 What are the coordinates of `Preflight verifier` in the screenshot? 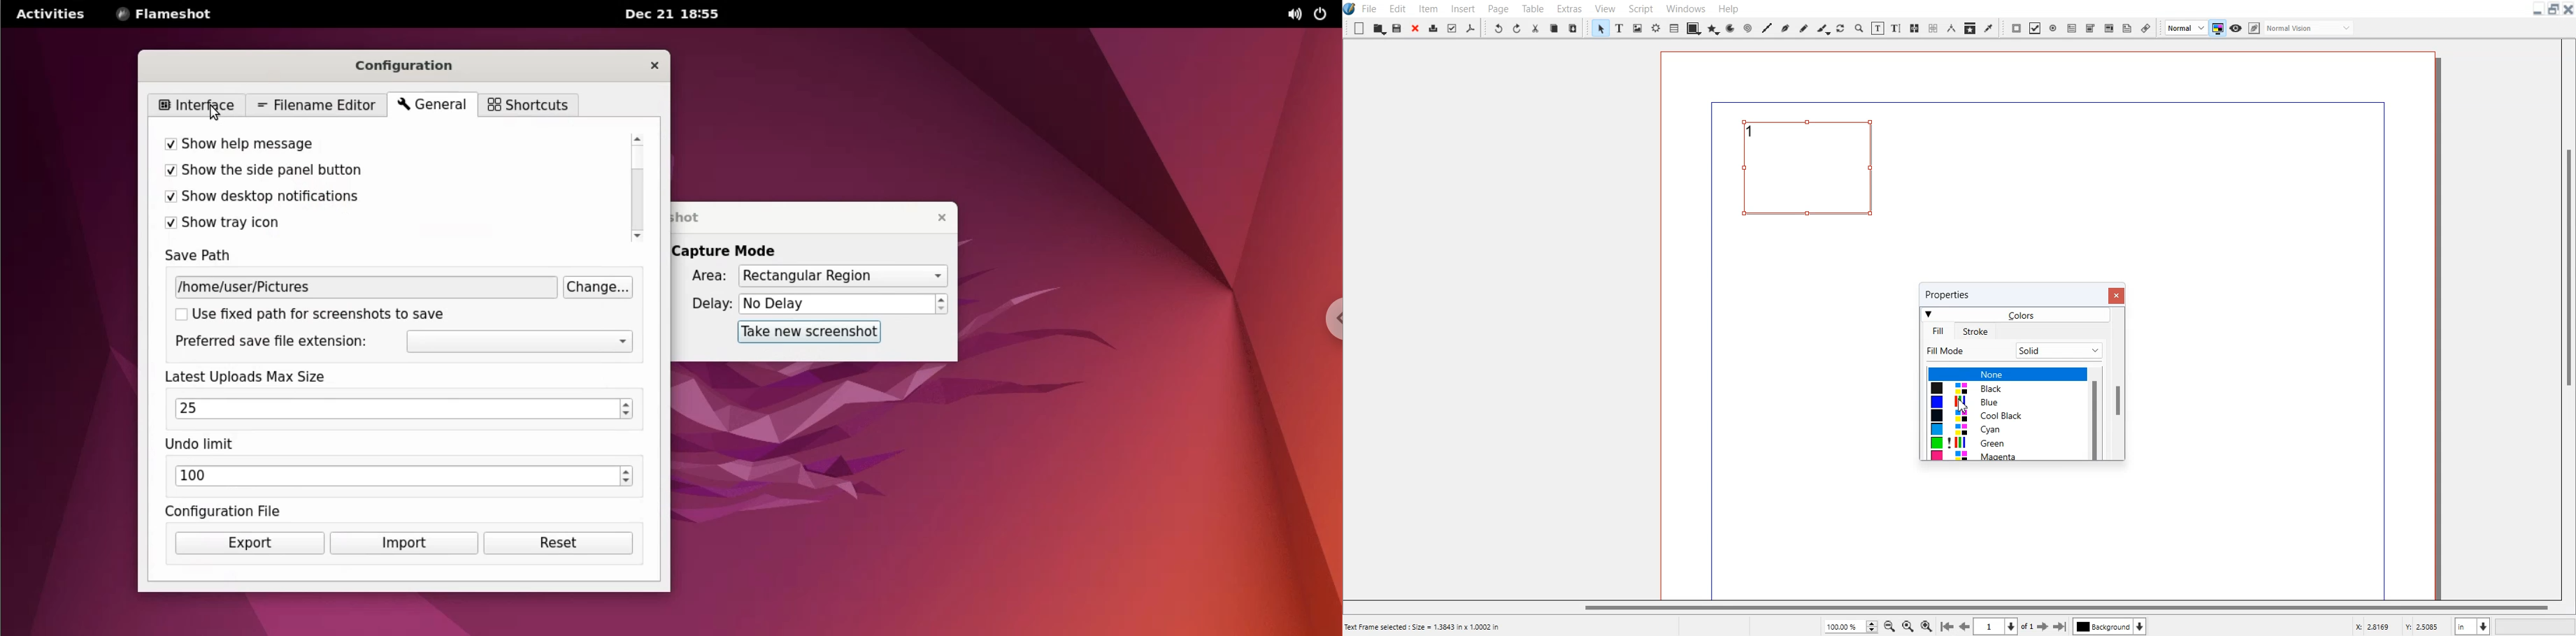 It's located at (1452, 27).